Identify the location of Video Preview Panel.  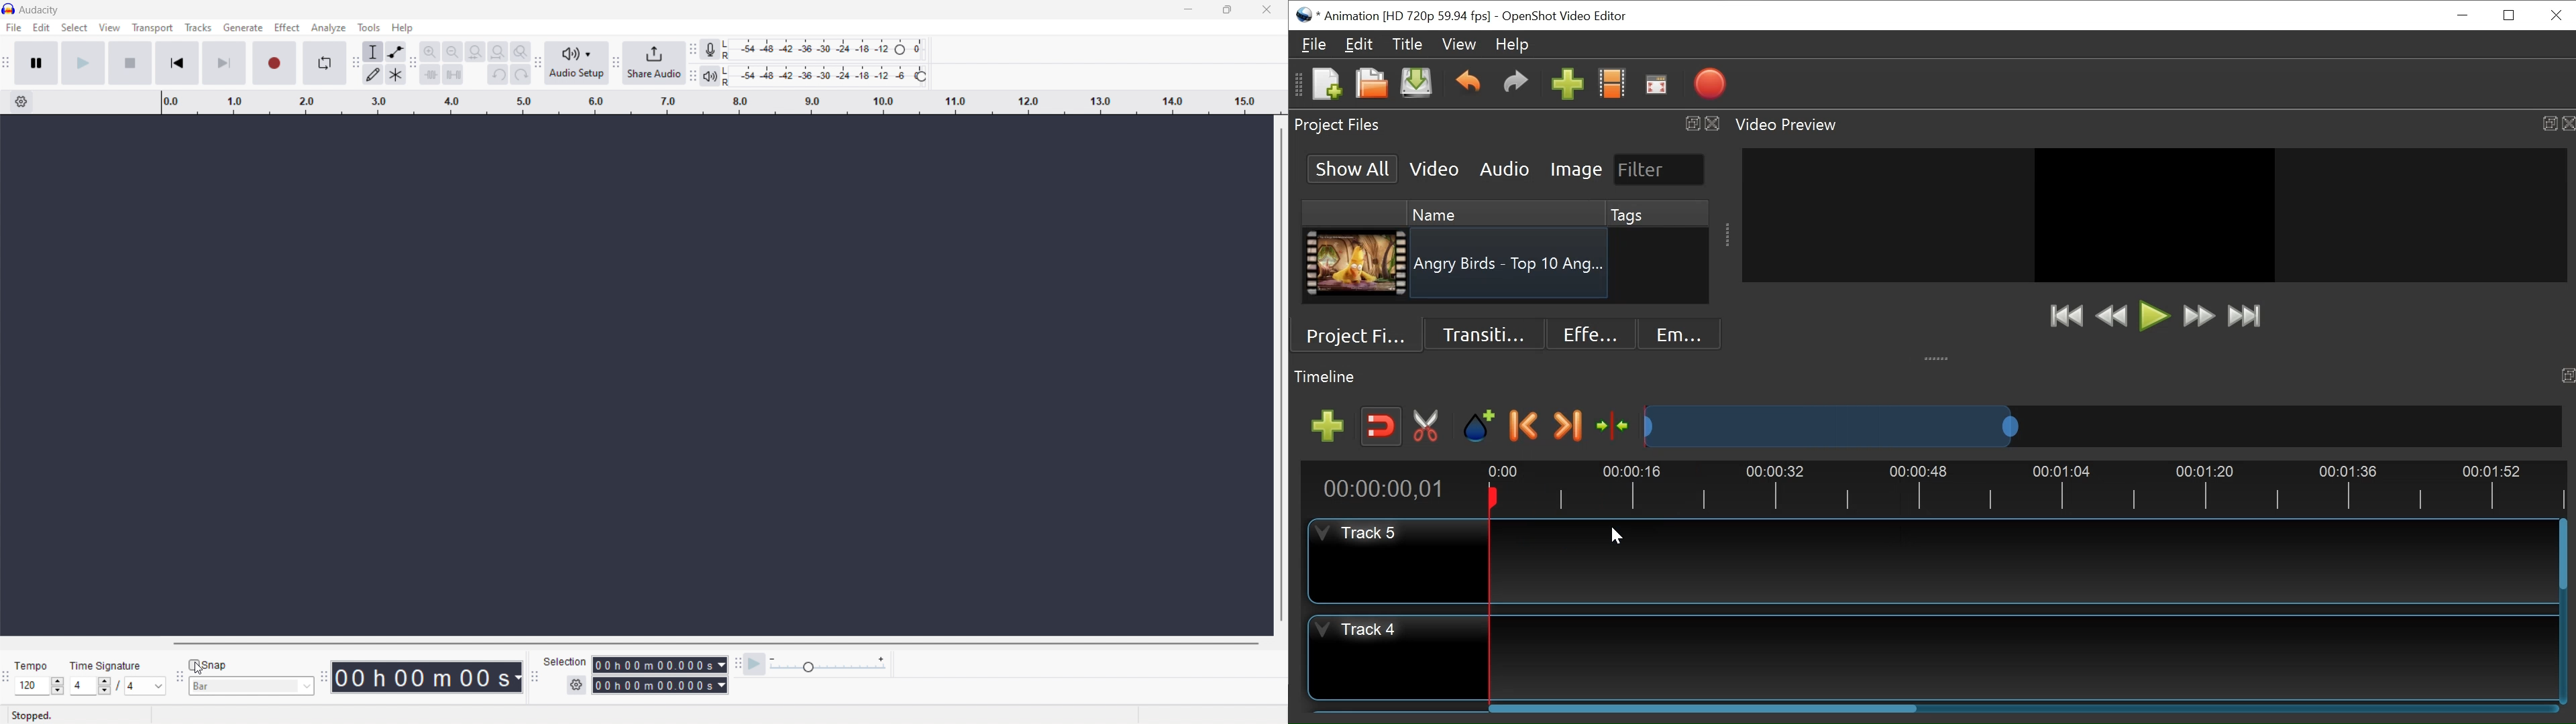
(1789, 125).